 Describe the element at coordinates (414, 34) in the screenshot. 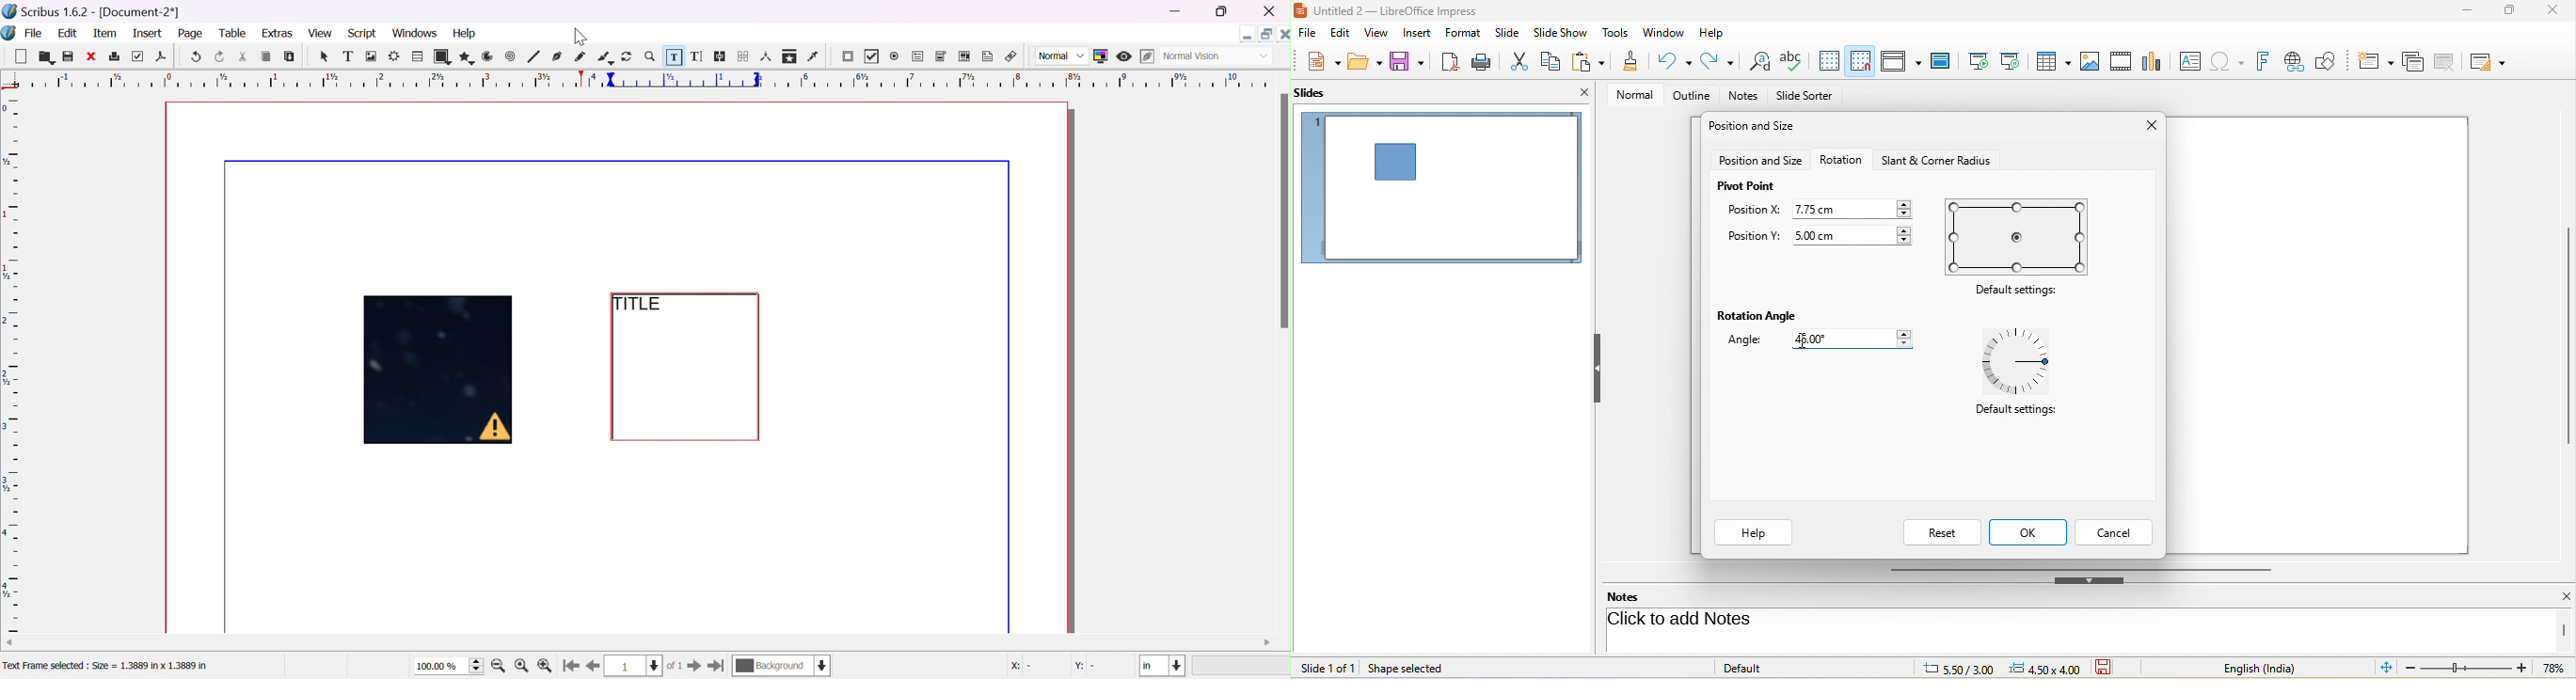

I see `windows` at that location.